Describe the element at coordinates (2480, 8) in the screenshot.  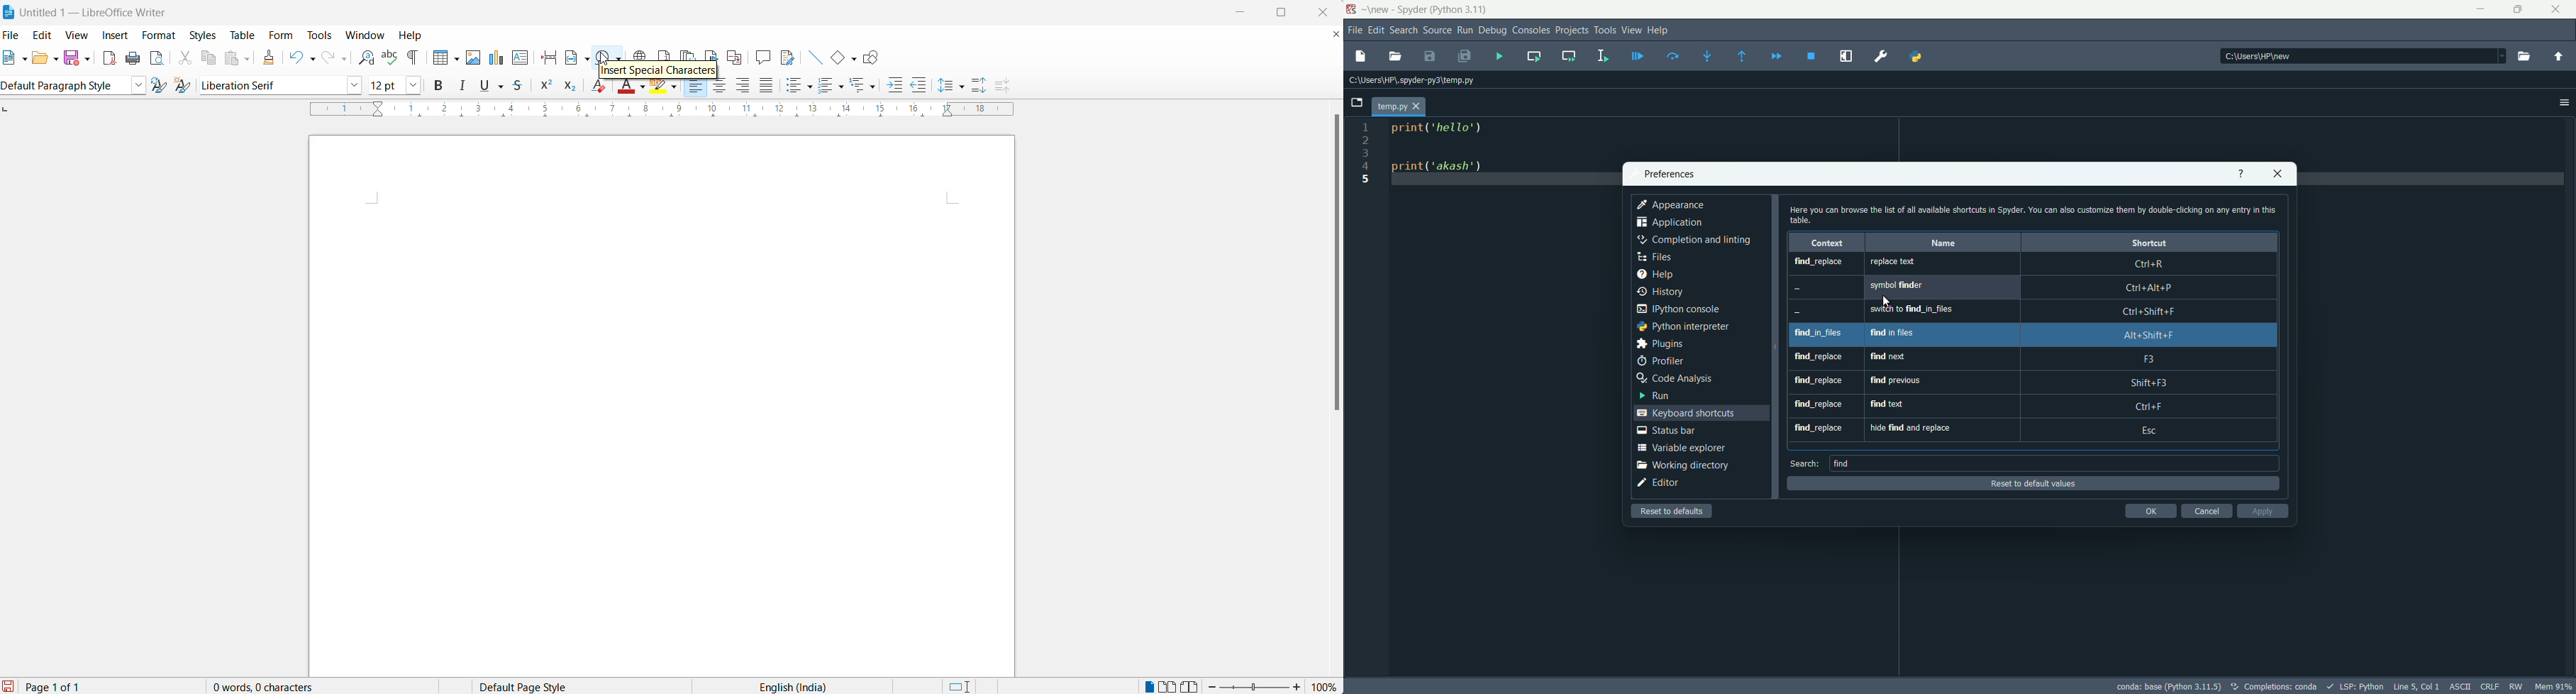
I see `minimize` at that location.